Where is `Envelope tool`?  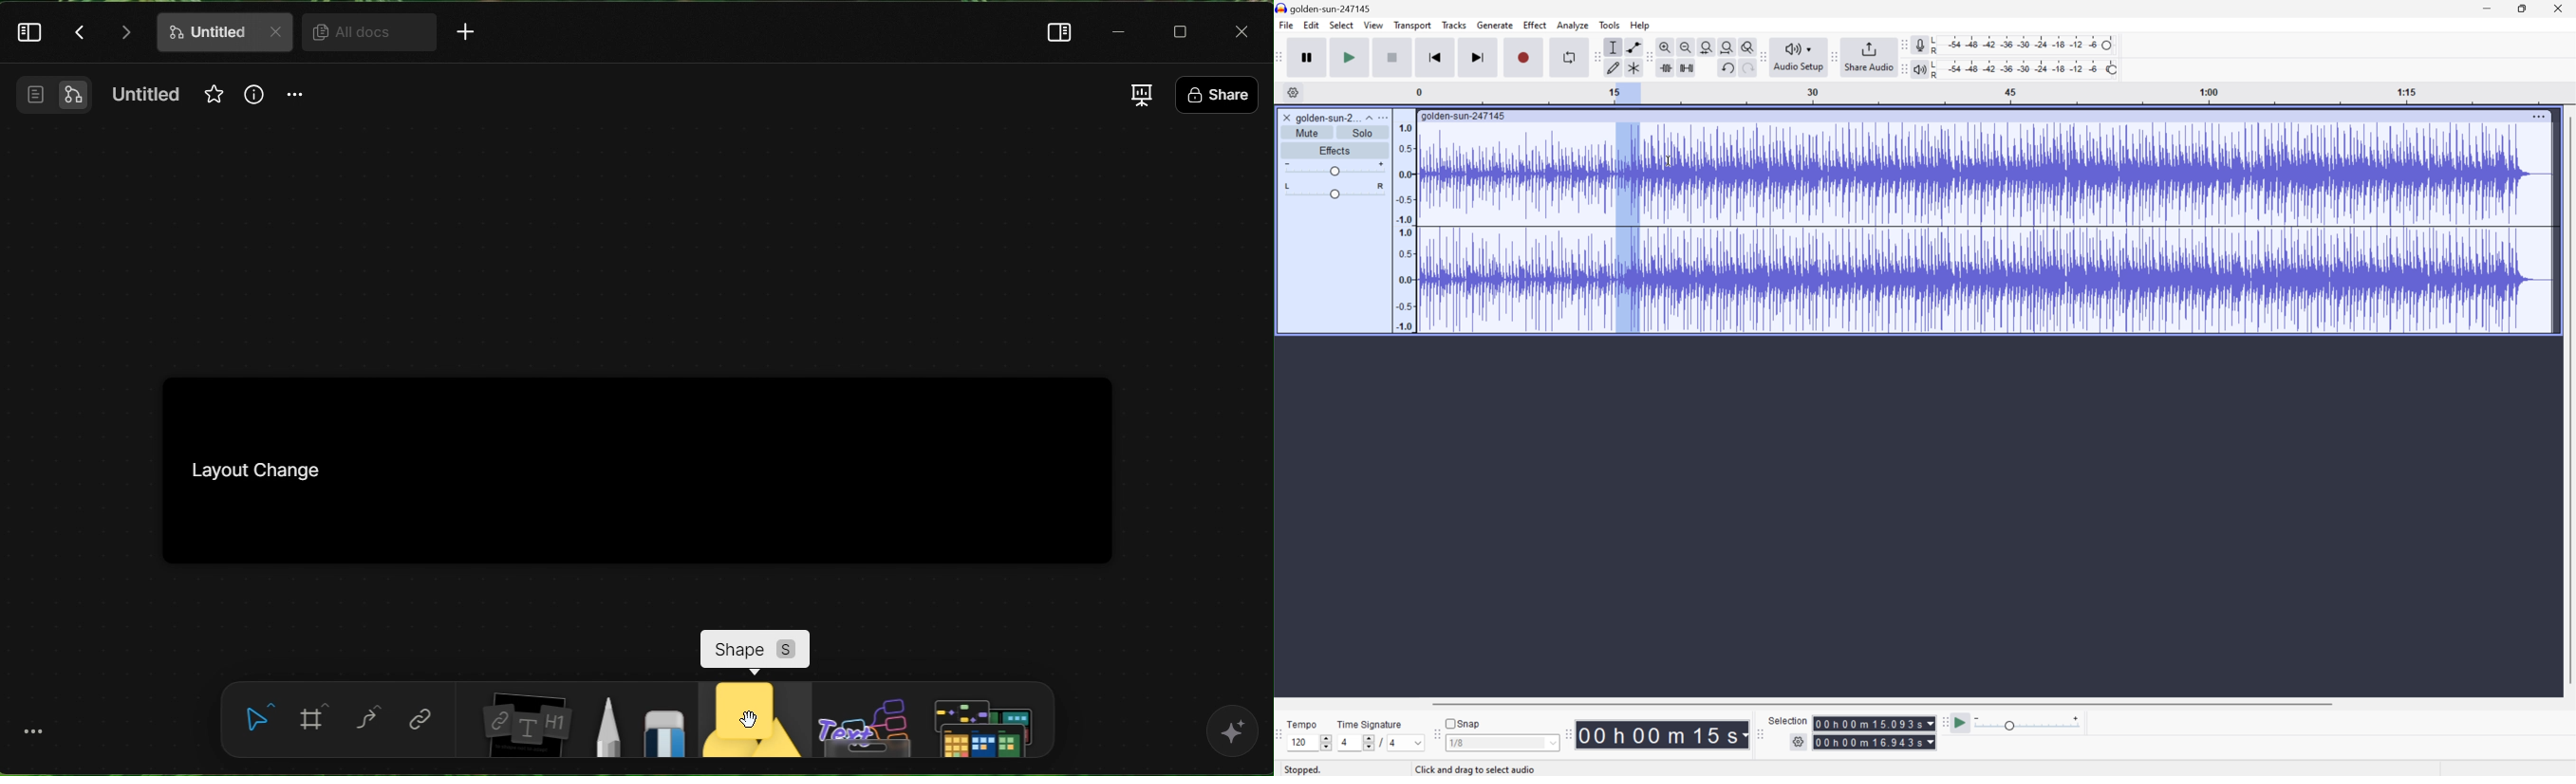 Envelope tool is located at coordinates (1631, 46).